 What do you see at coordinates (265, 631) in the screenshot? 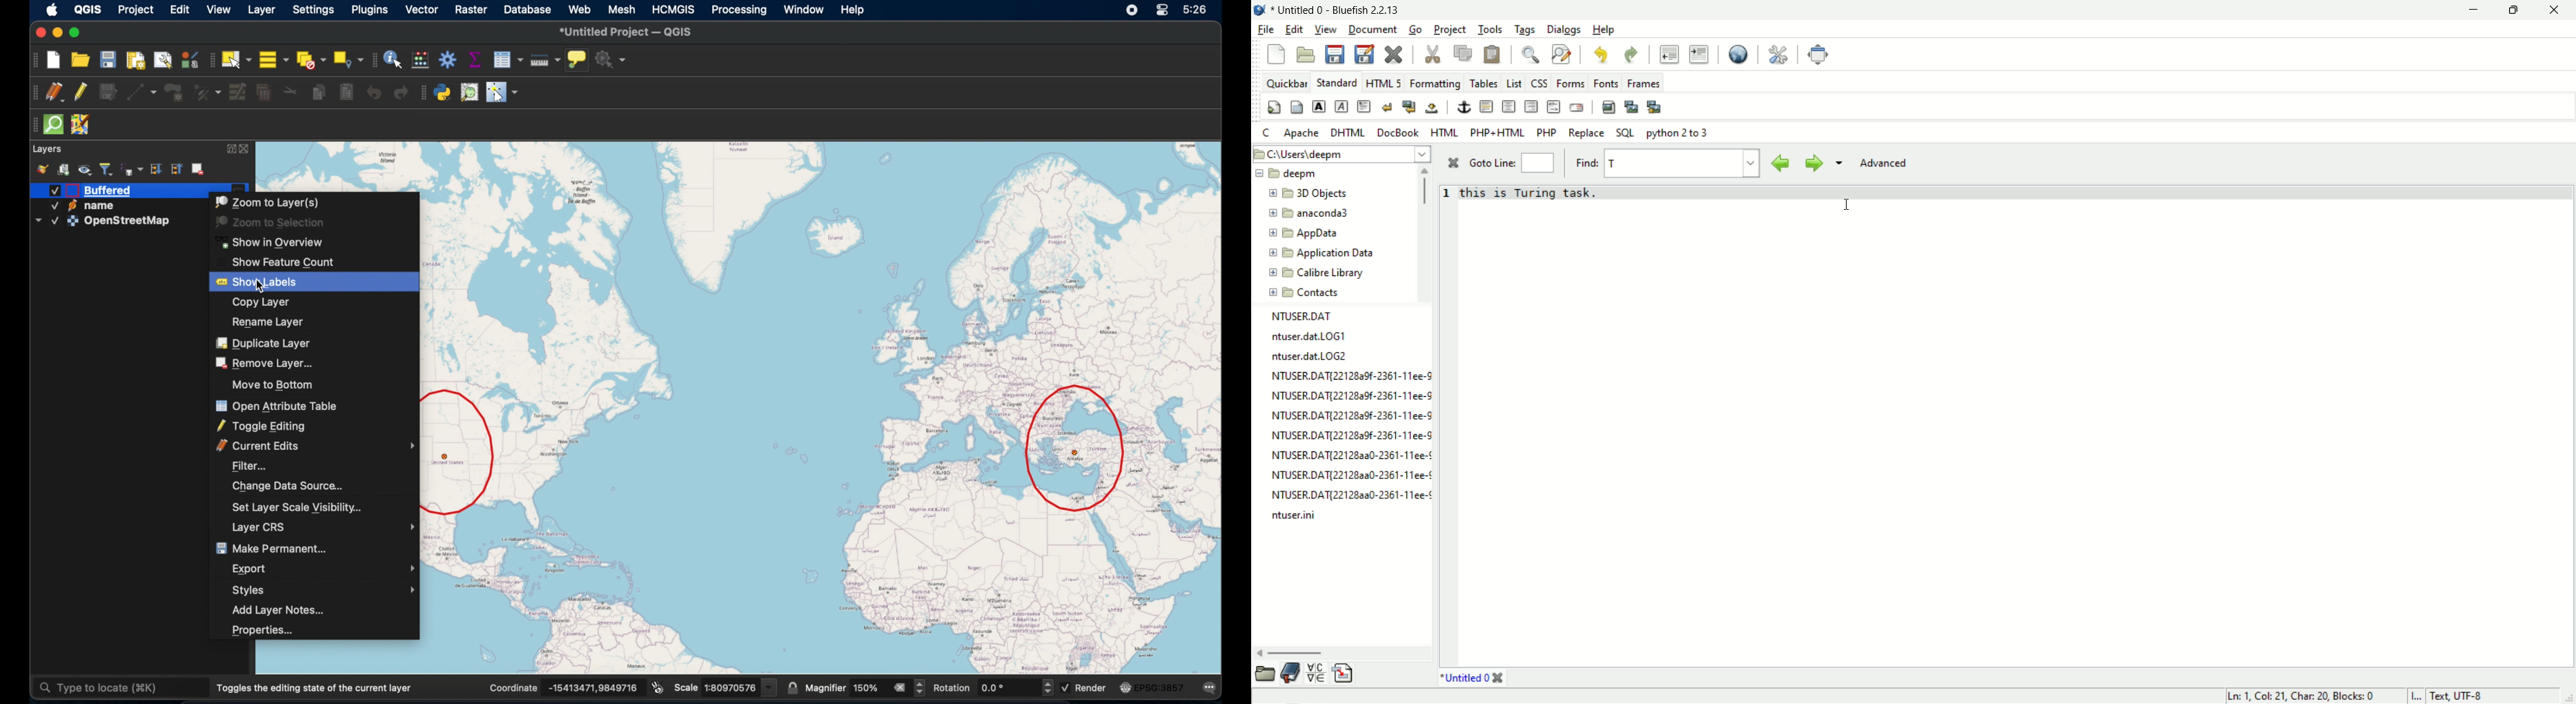
I see `properties` at bounding box center [265, 631].